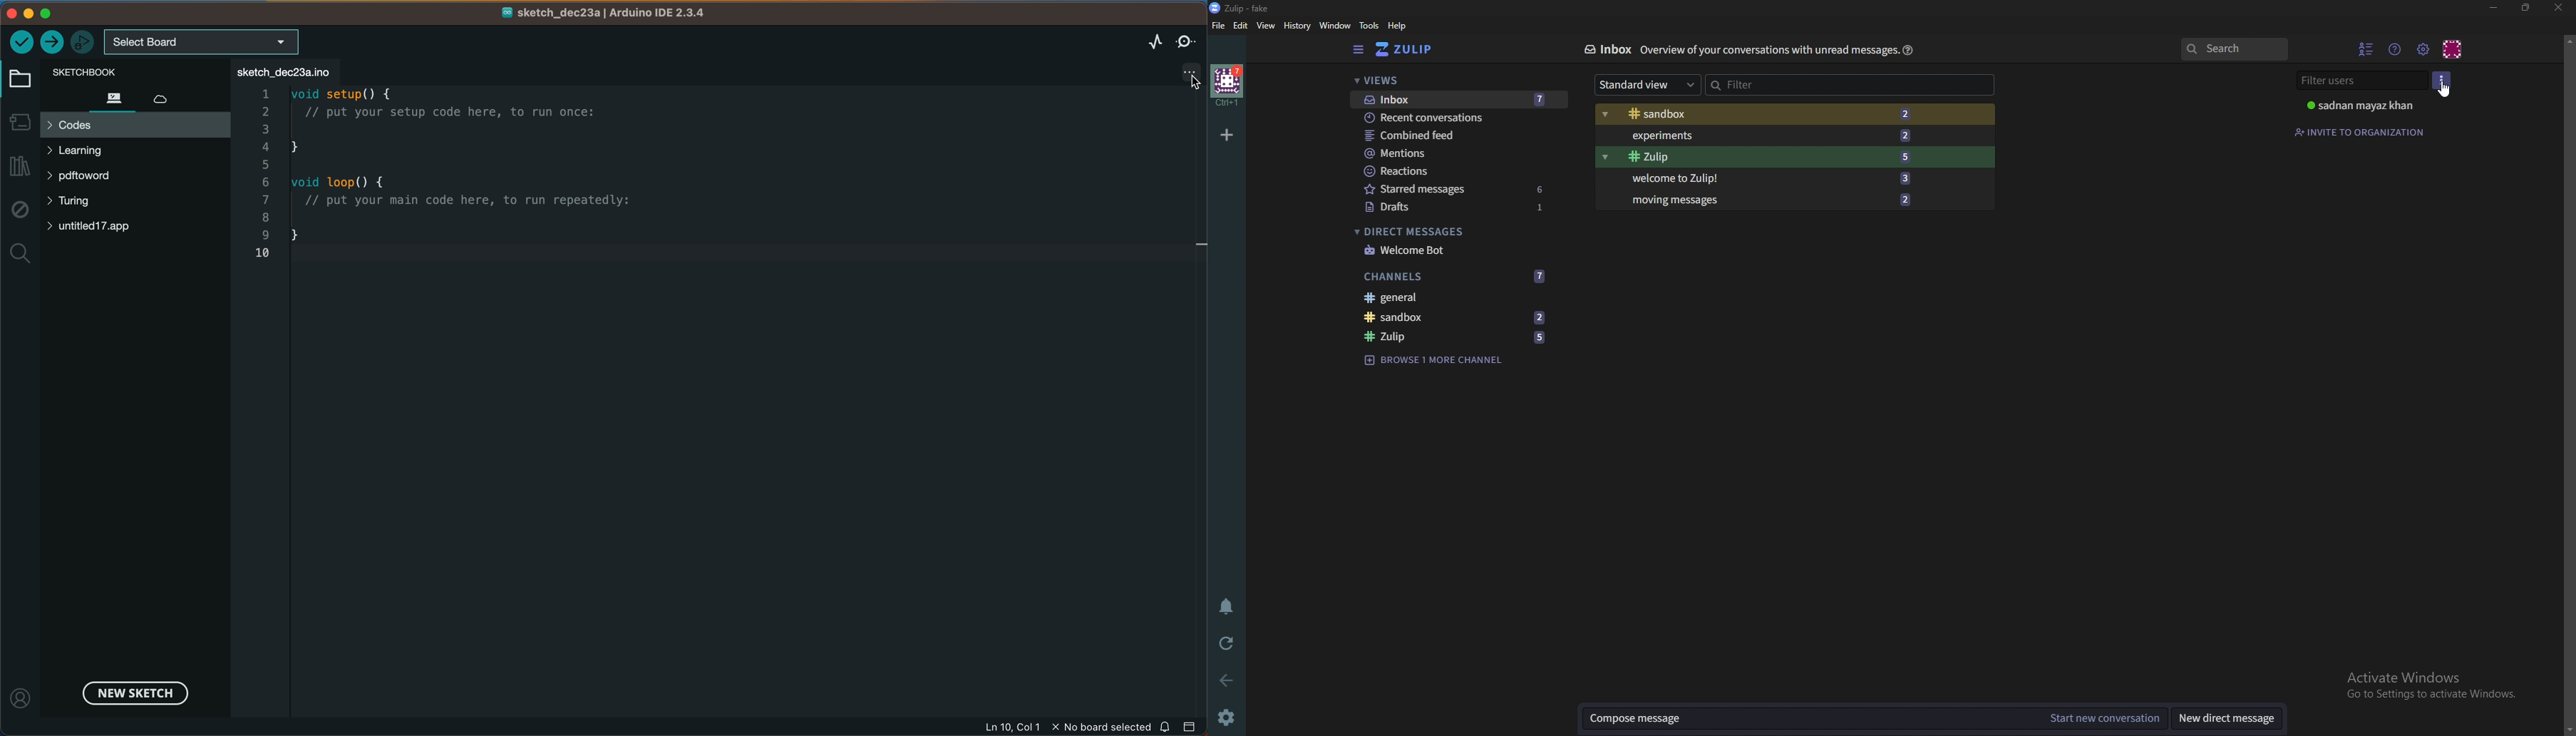  I want to click on compose message, so click(1808, 719).